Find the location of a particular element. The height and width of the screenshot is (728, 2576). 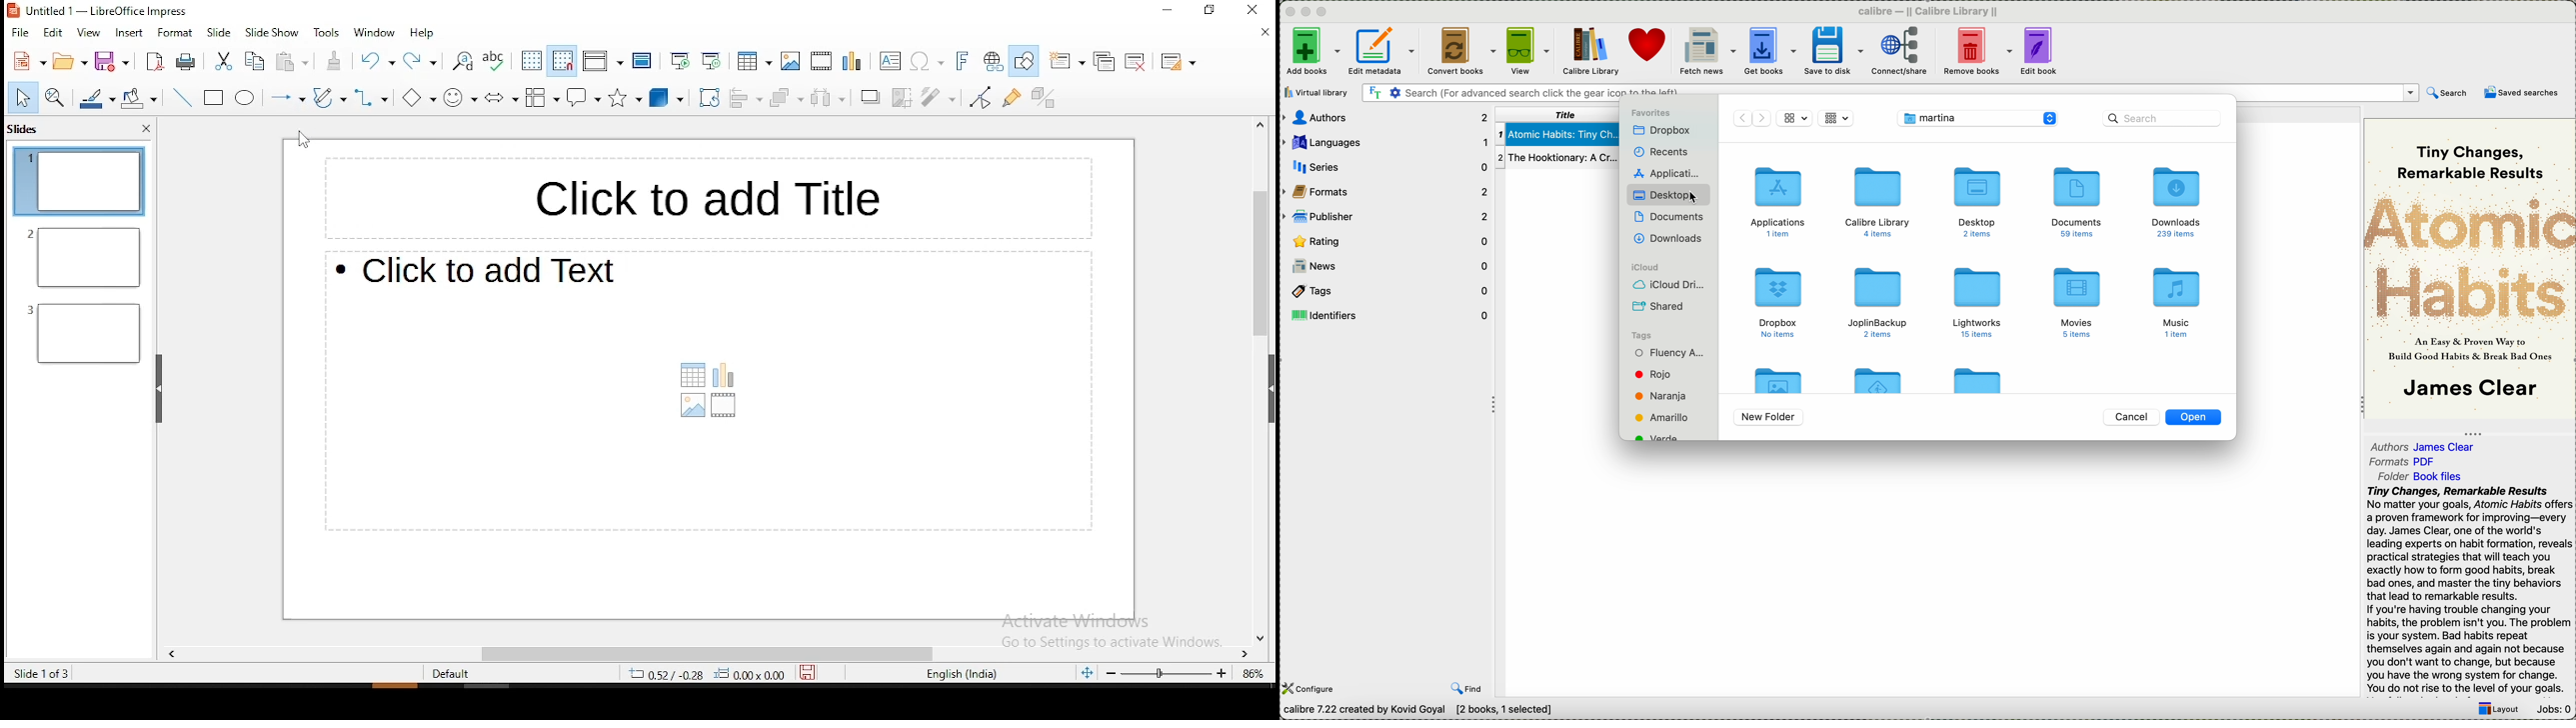

connectors is located at coordinates (370, 99).